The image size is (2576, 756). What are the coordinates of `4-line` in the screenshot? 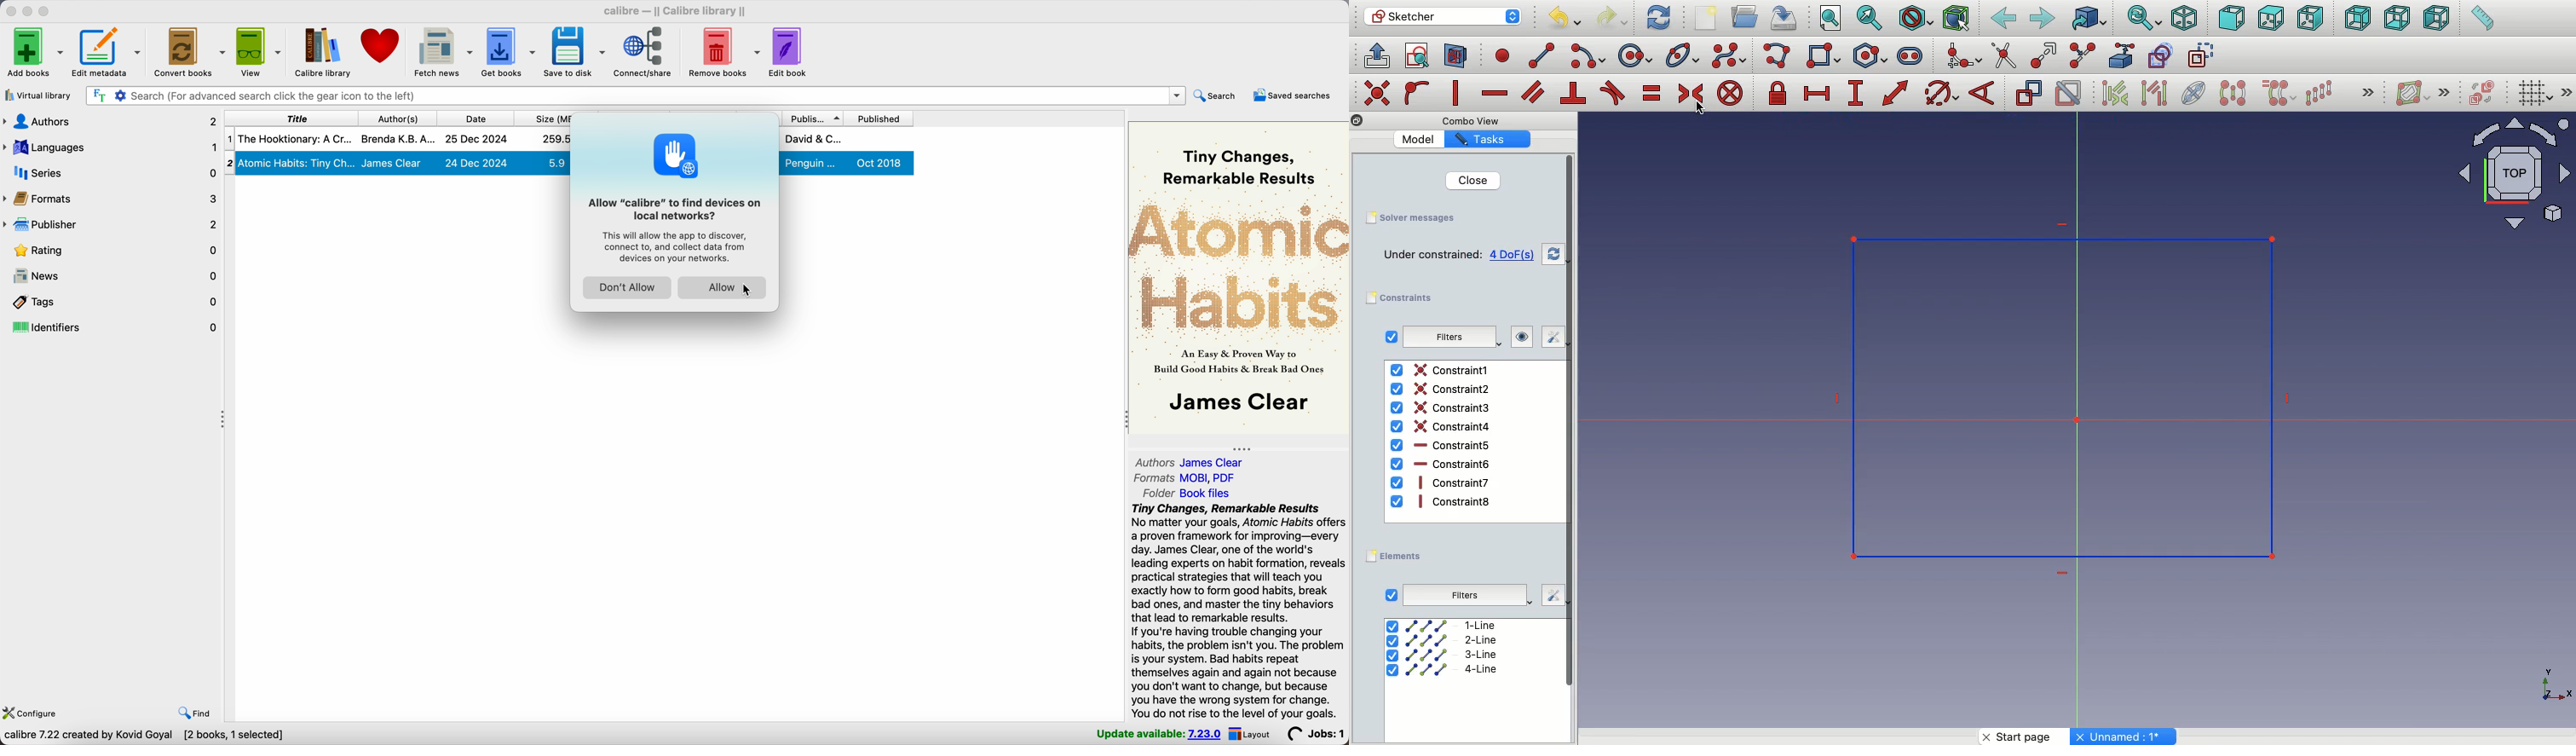 It's located at (1443, 669).